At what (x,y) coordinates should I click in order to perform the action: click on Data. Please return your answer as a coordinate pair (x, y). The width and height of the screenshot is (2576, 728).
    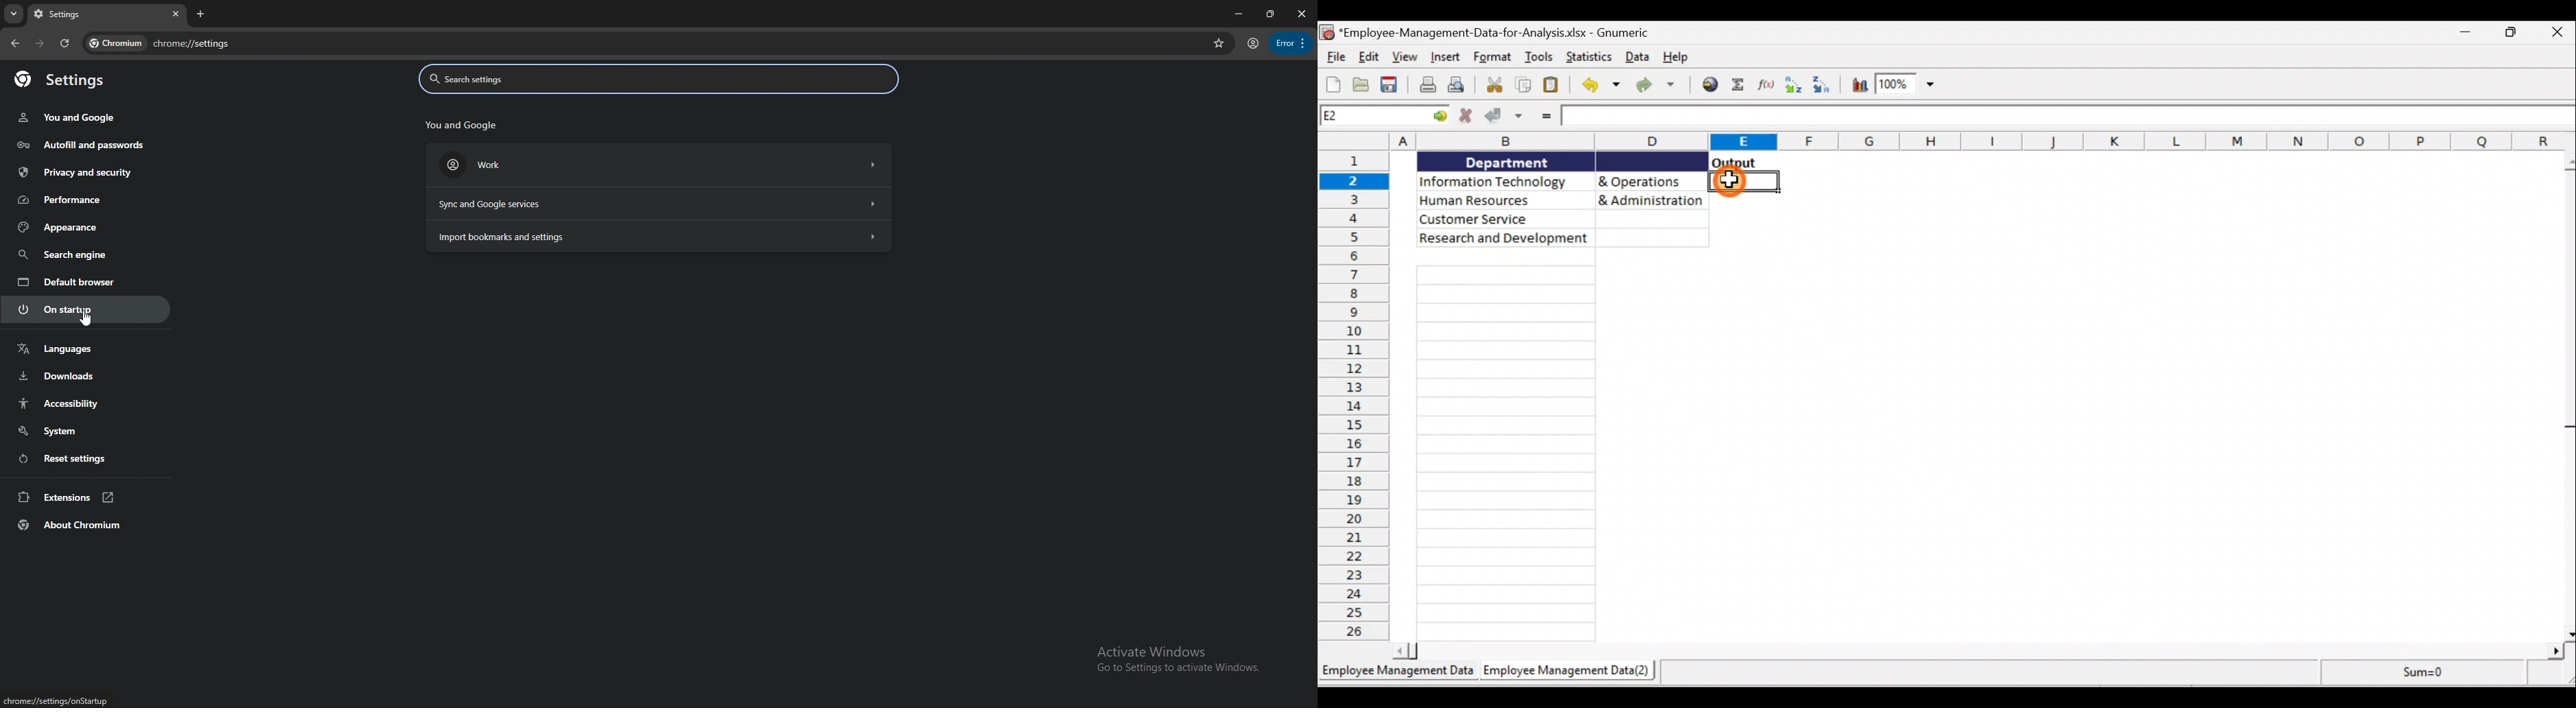
    Looking at the image, I should click on (1637, 58).